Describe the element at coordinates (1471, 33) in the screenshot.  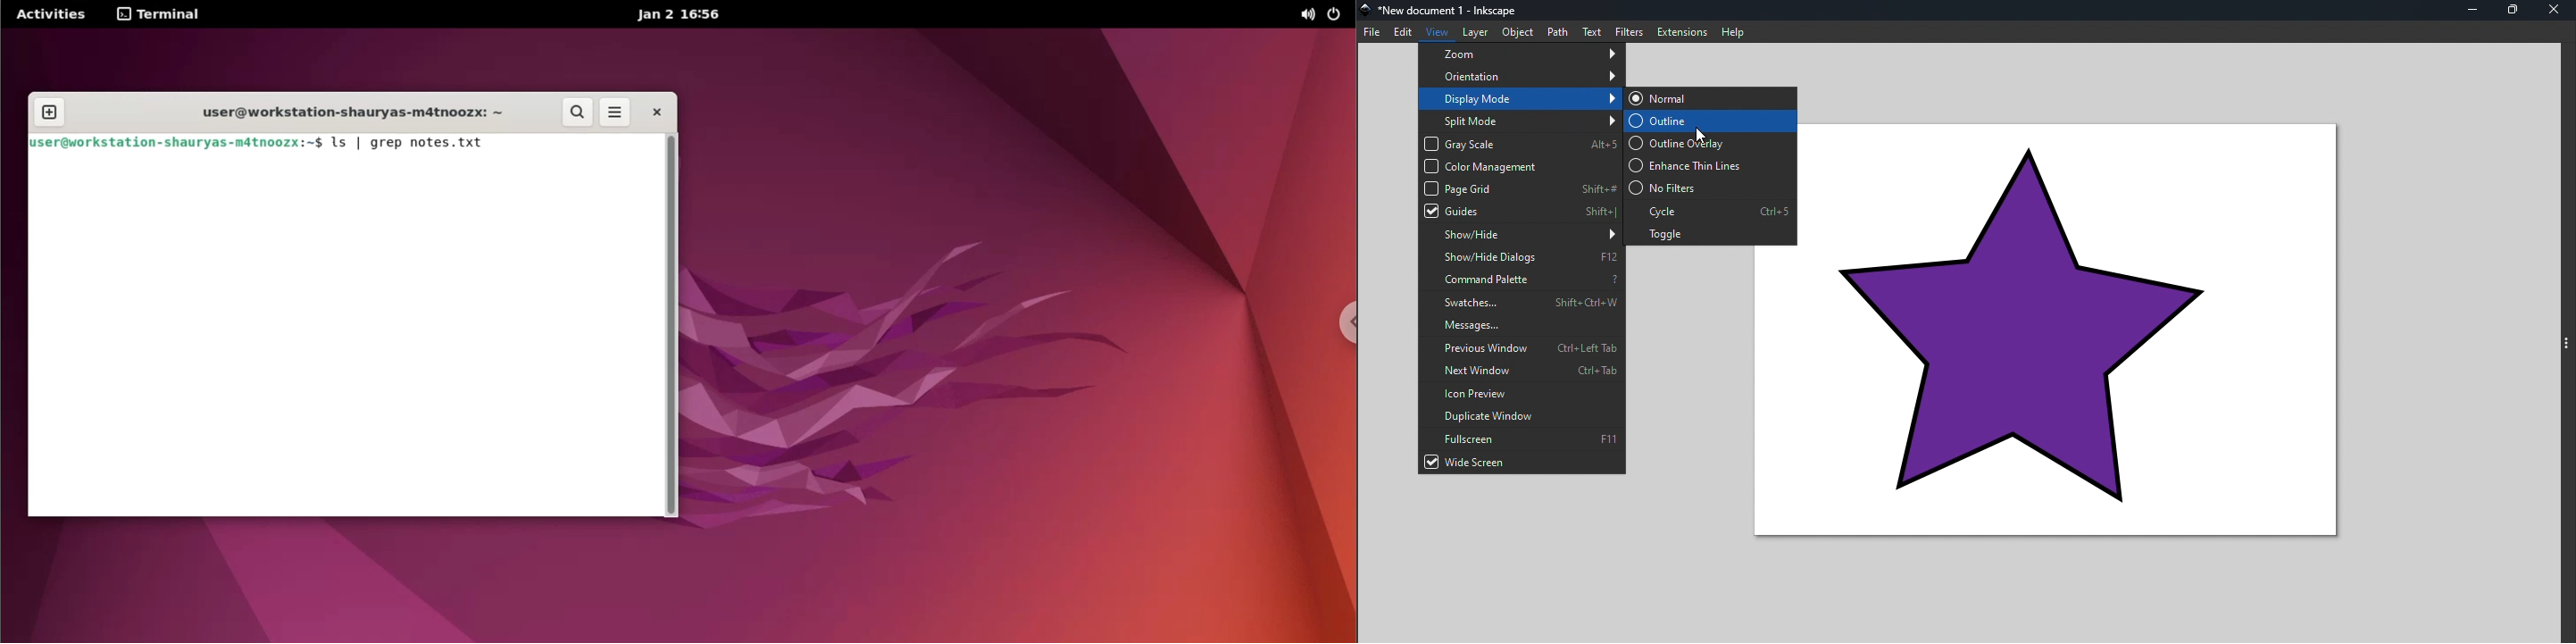
I see `Layer` at that location.